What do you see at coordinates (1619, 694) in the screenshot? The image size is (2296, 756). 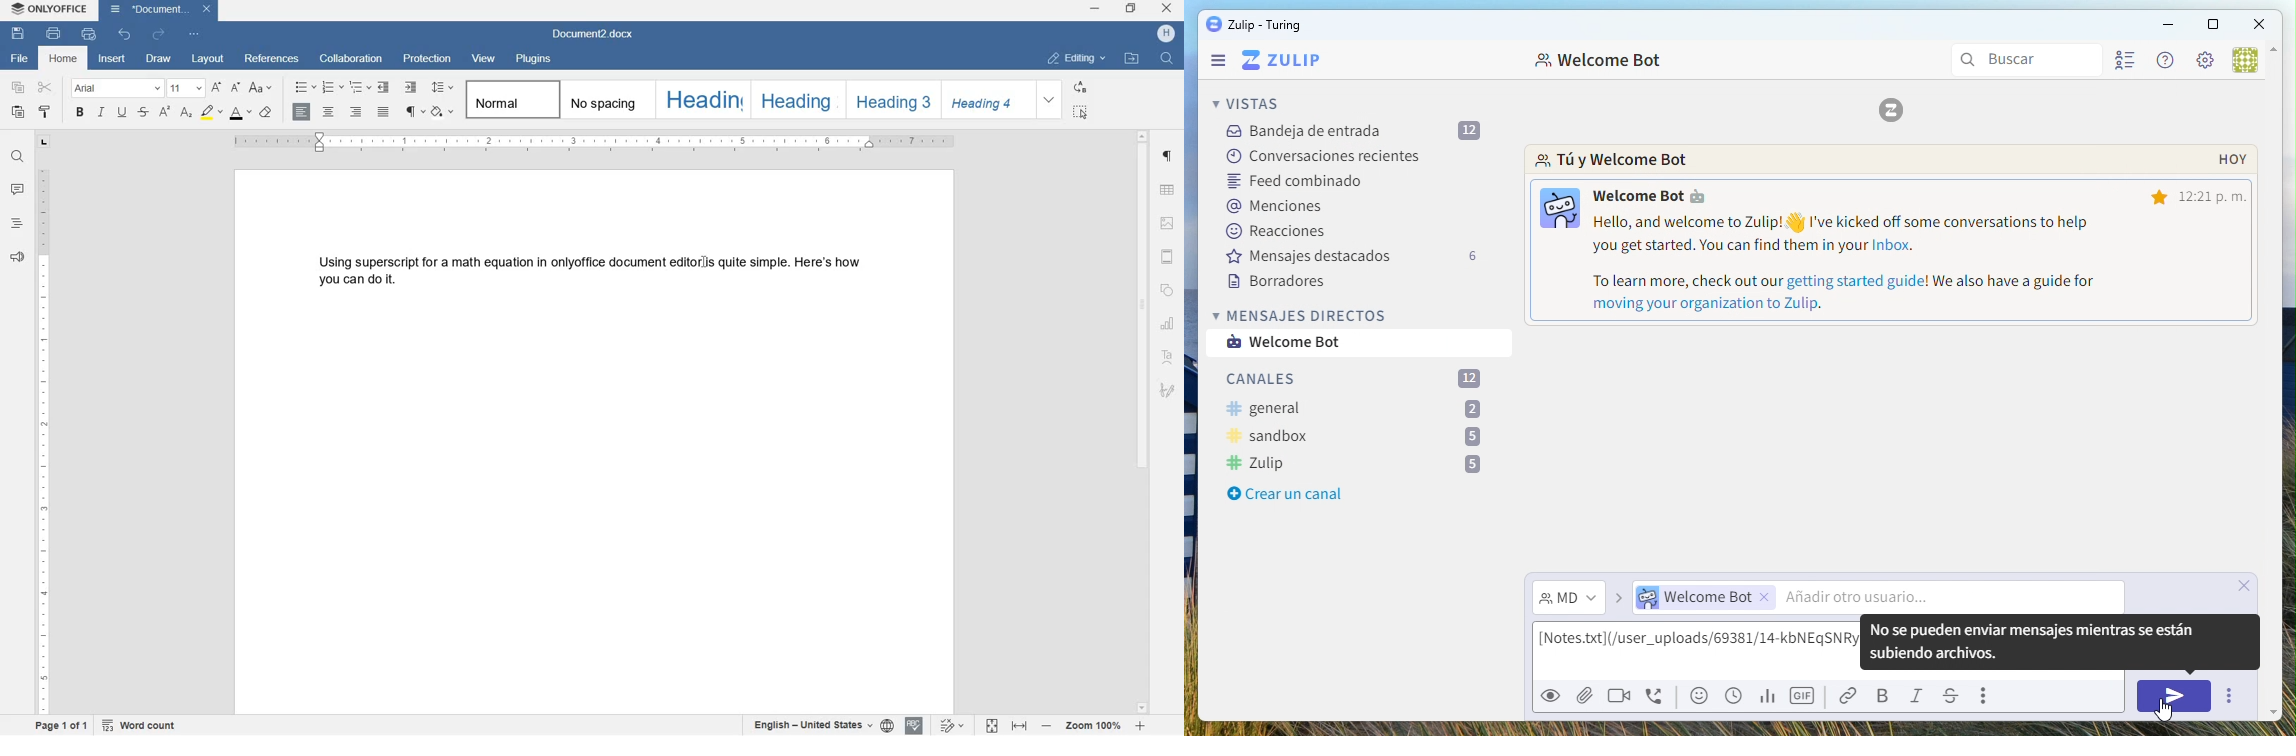 I see `Videocall` at bounding box center [1619, 694].